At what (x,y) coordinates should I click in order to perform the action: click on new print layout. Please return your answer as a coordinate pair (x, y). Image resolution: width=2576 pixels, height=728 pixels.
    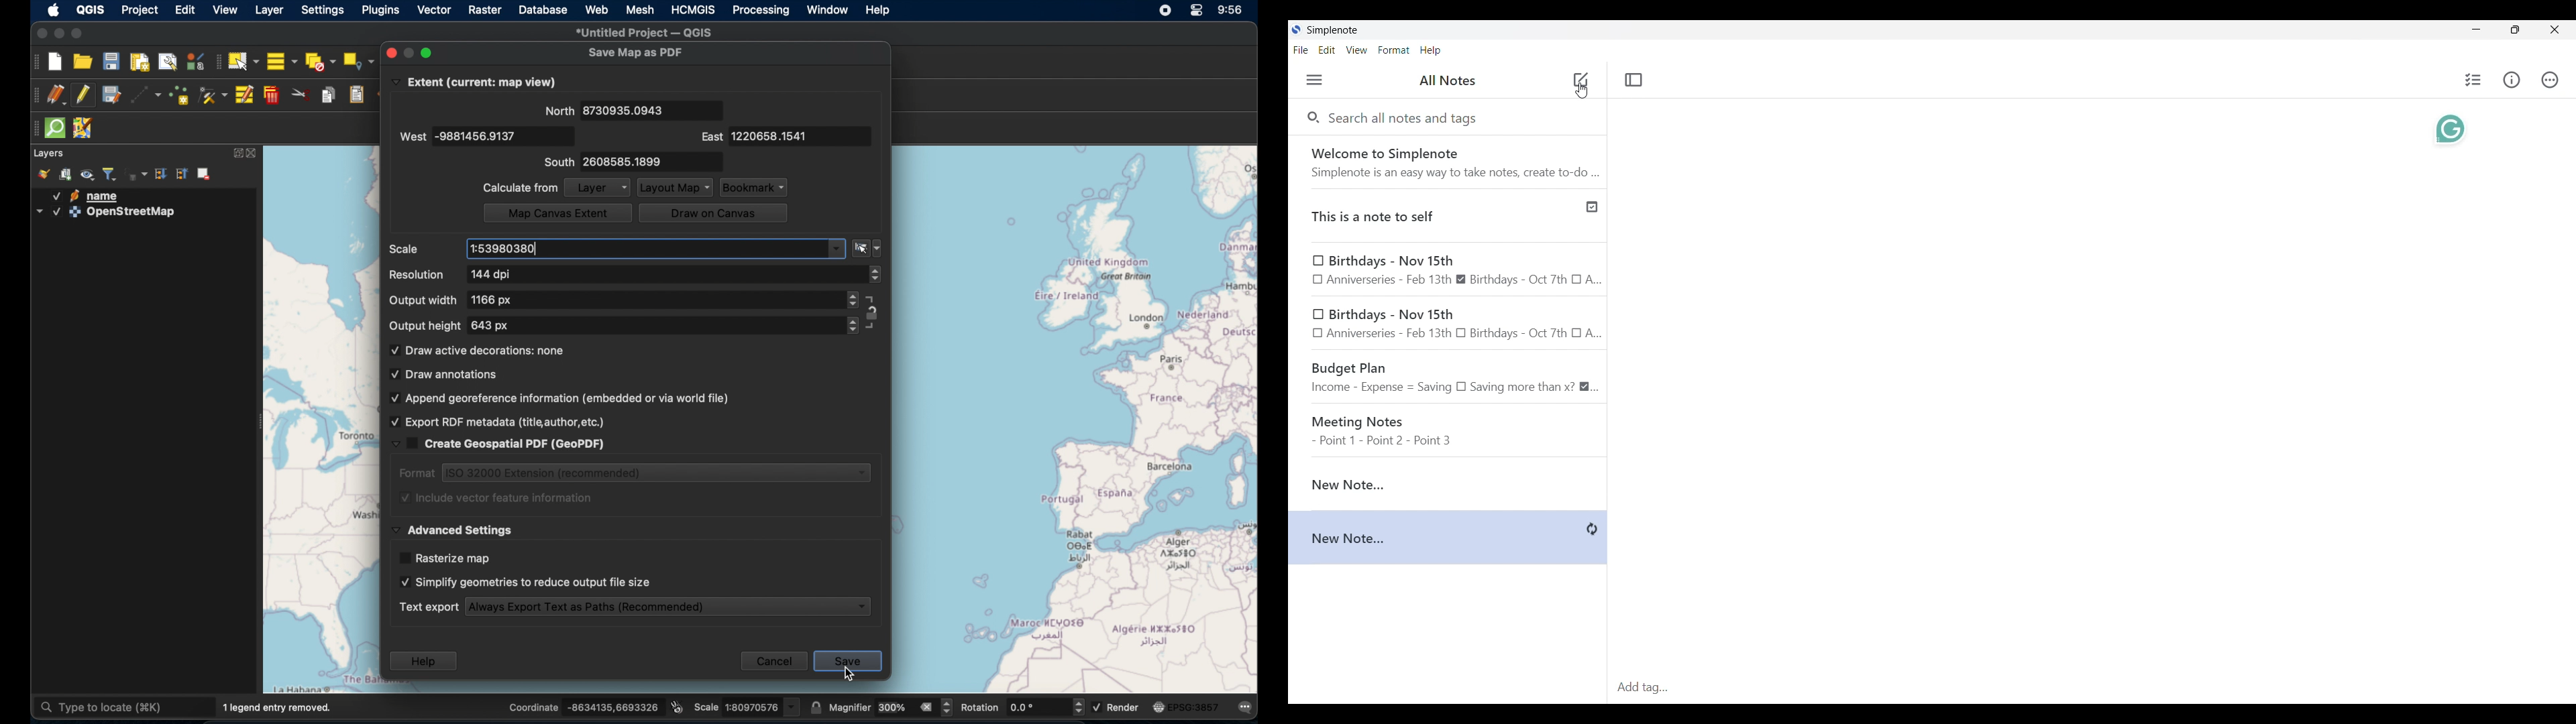
    Looking at the image, I should click on (139, 62).